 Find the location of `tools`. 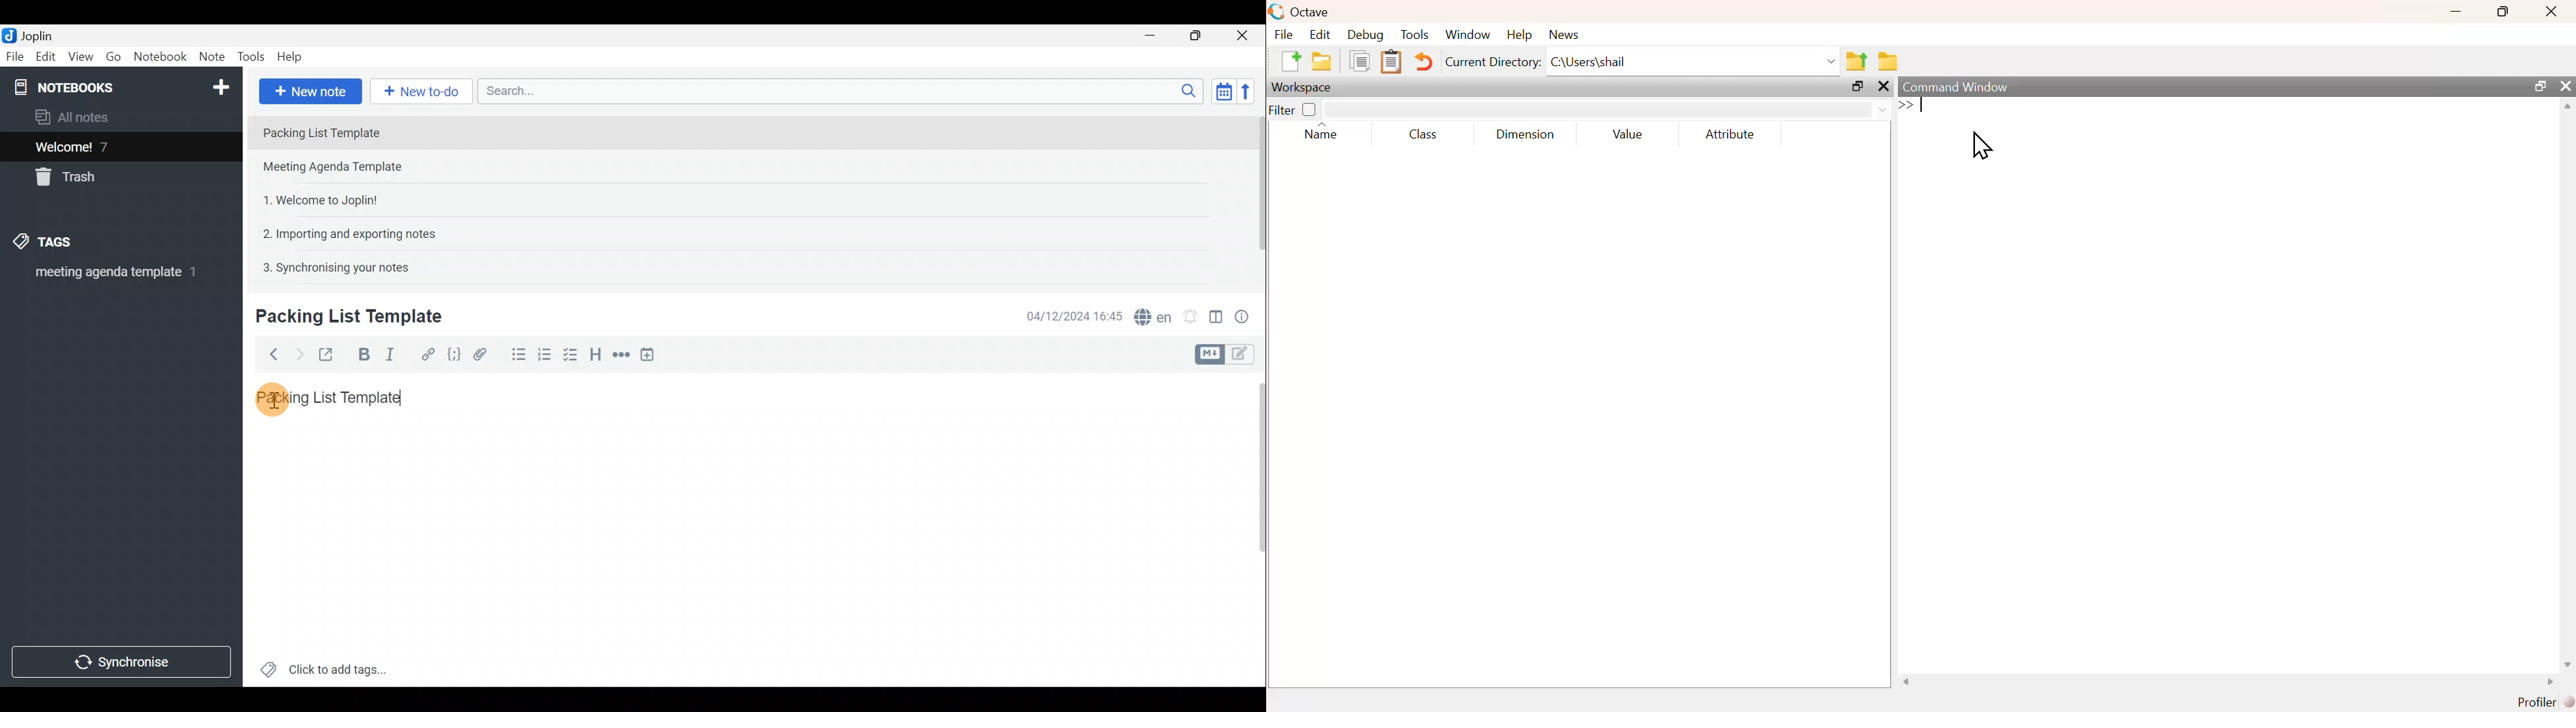

tools is located at coordinates (1417, 33).